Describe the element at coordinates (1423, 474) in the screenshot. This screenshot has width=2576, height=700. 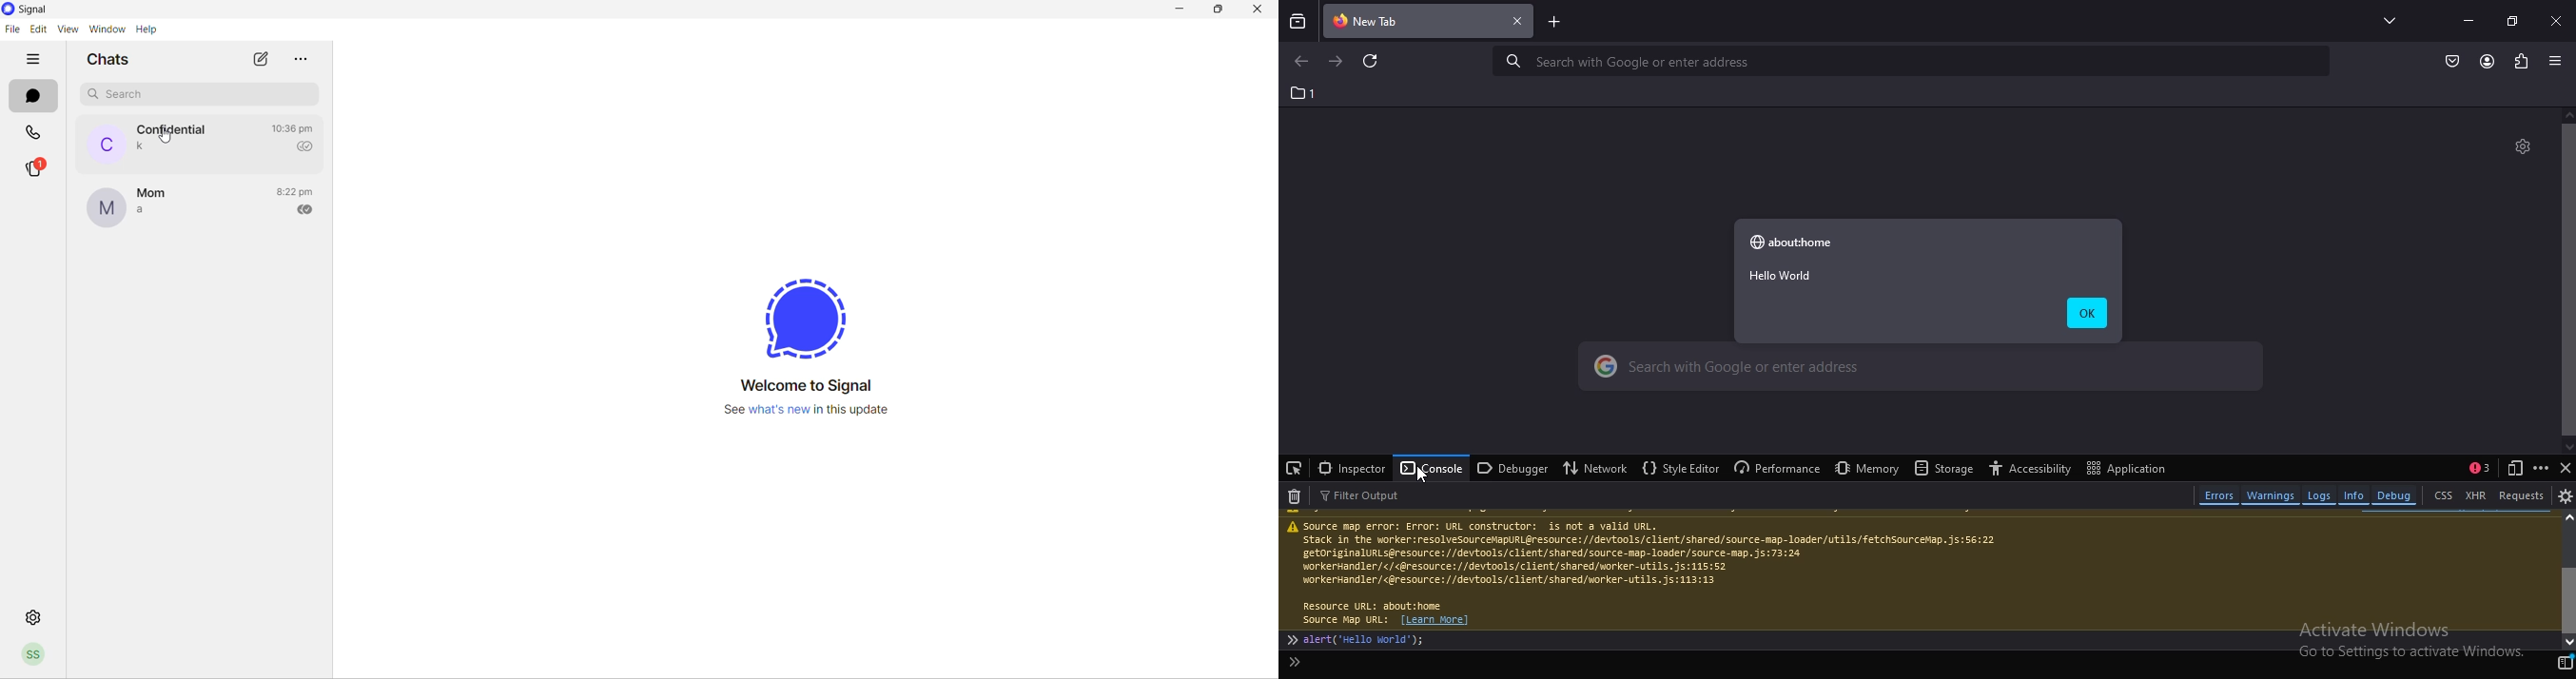
I see `cursor` at that location.